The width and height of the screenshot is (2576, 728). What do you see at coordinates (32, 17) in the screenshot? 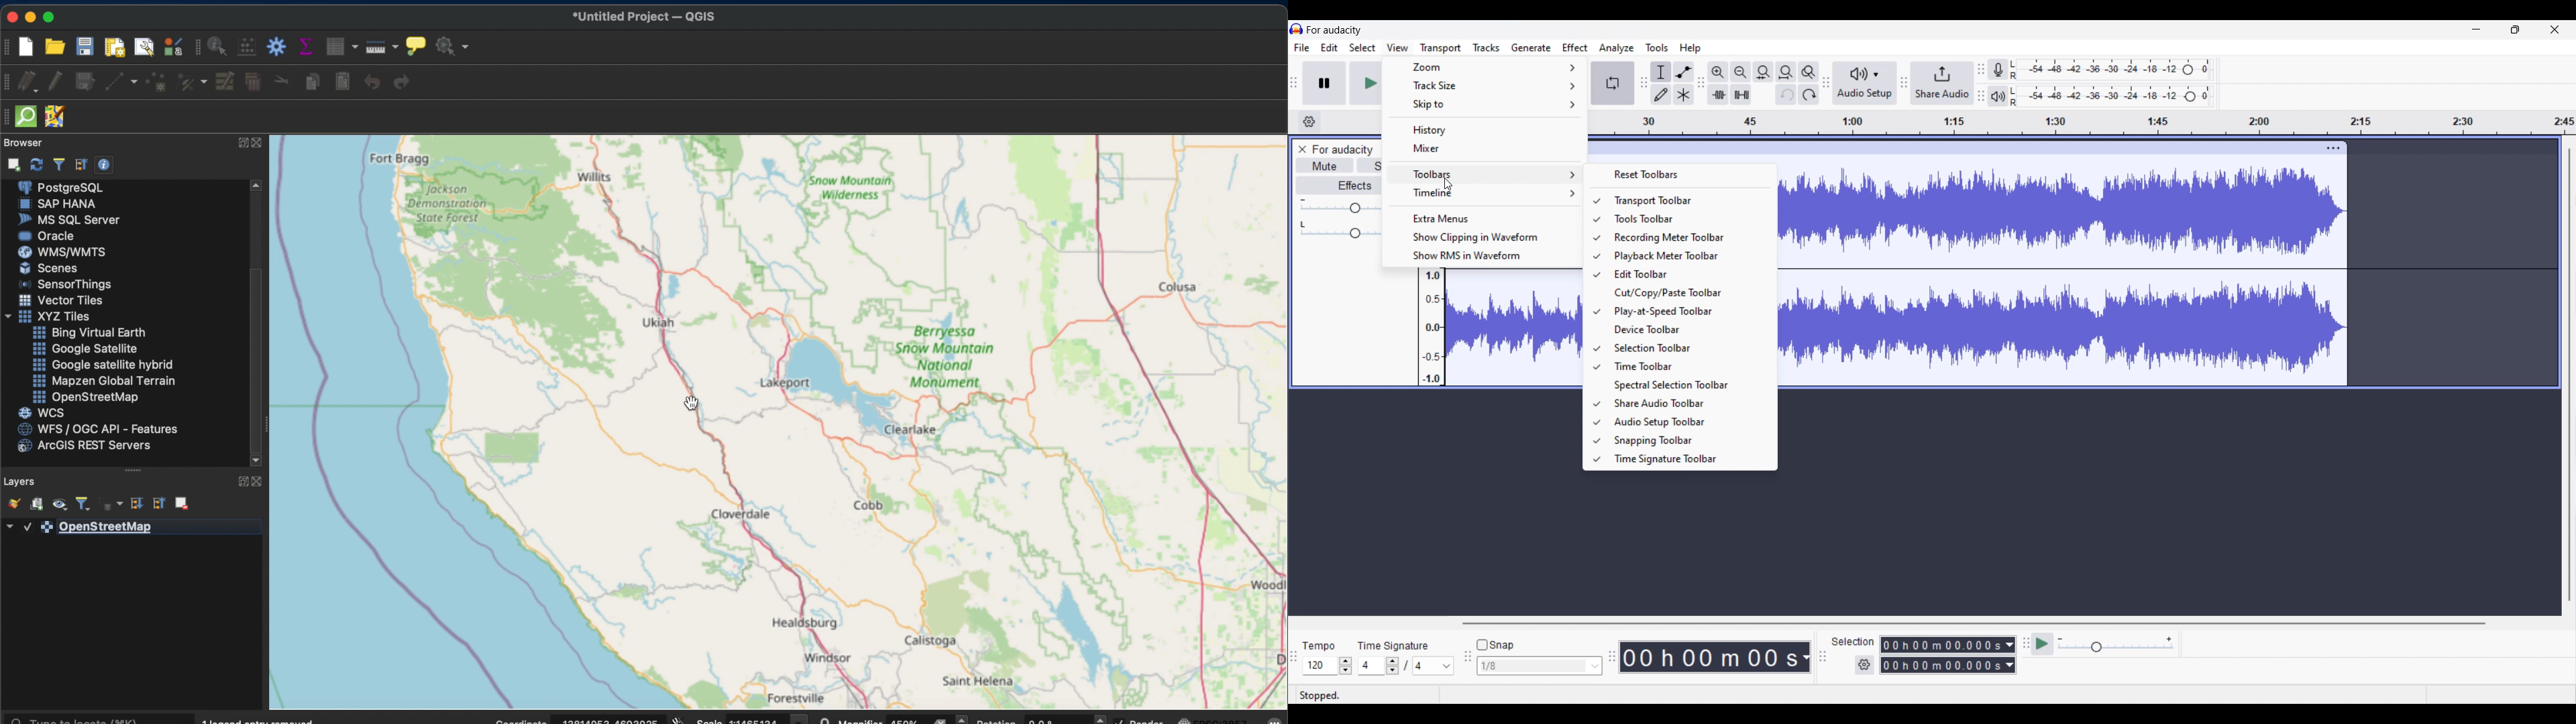
I see `minimize` at bounding box center [32, 17].